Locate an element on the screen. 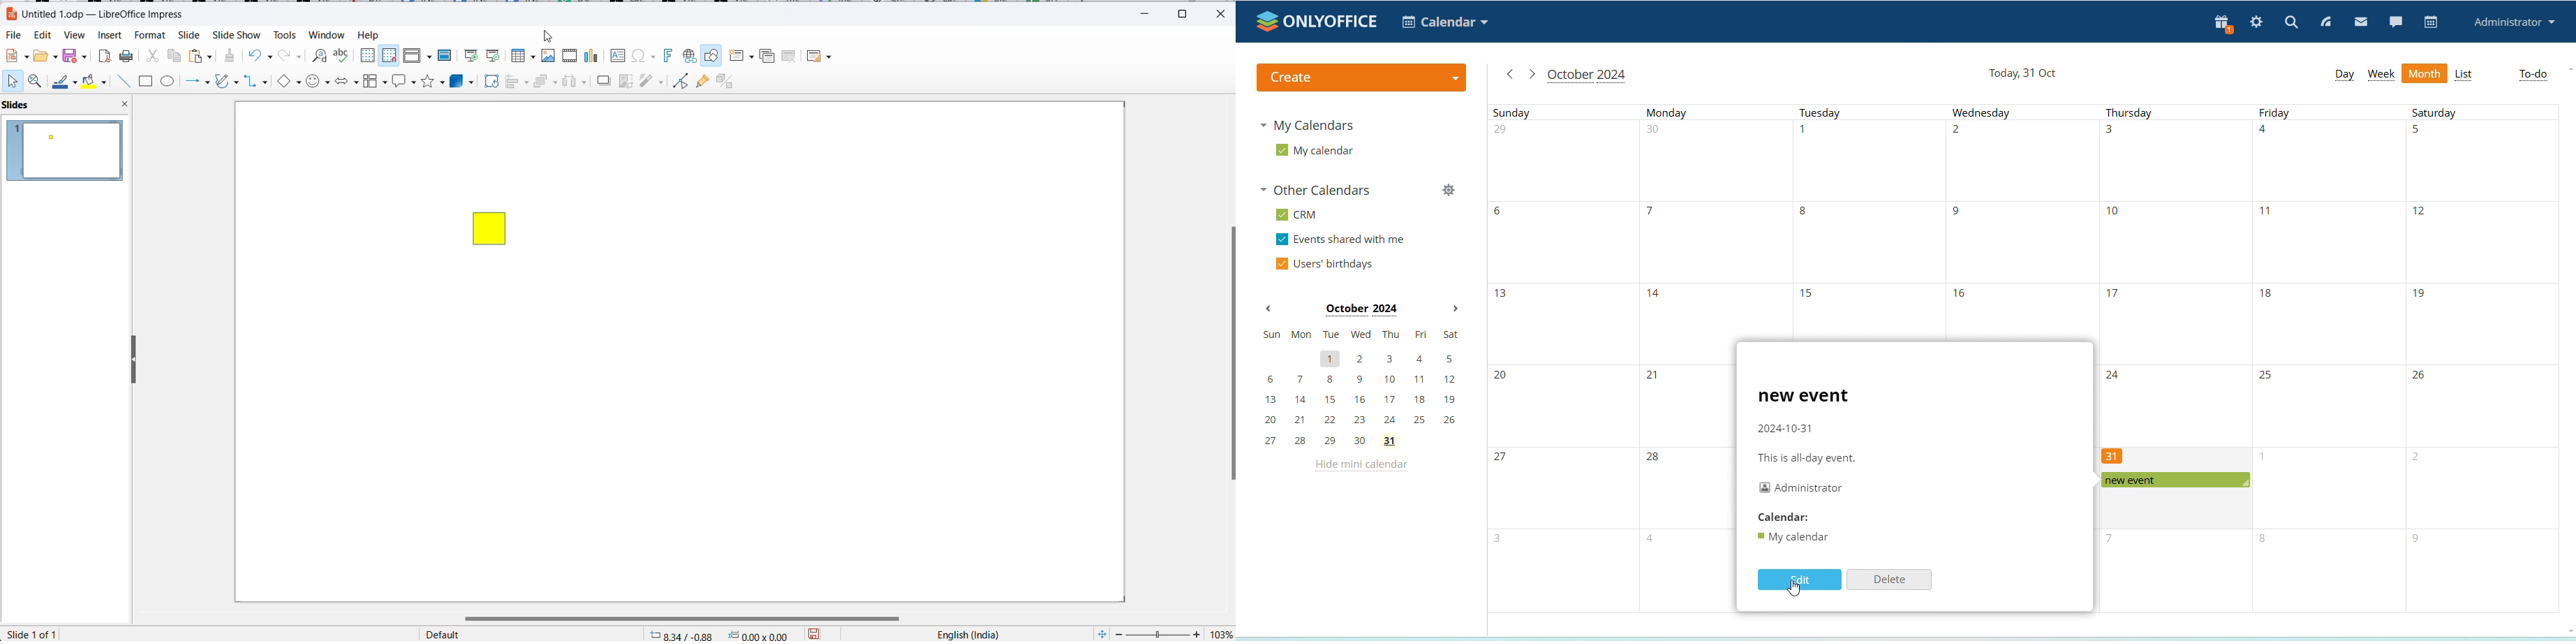  my calendars is located at coordinates (1310, 124).